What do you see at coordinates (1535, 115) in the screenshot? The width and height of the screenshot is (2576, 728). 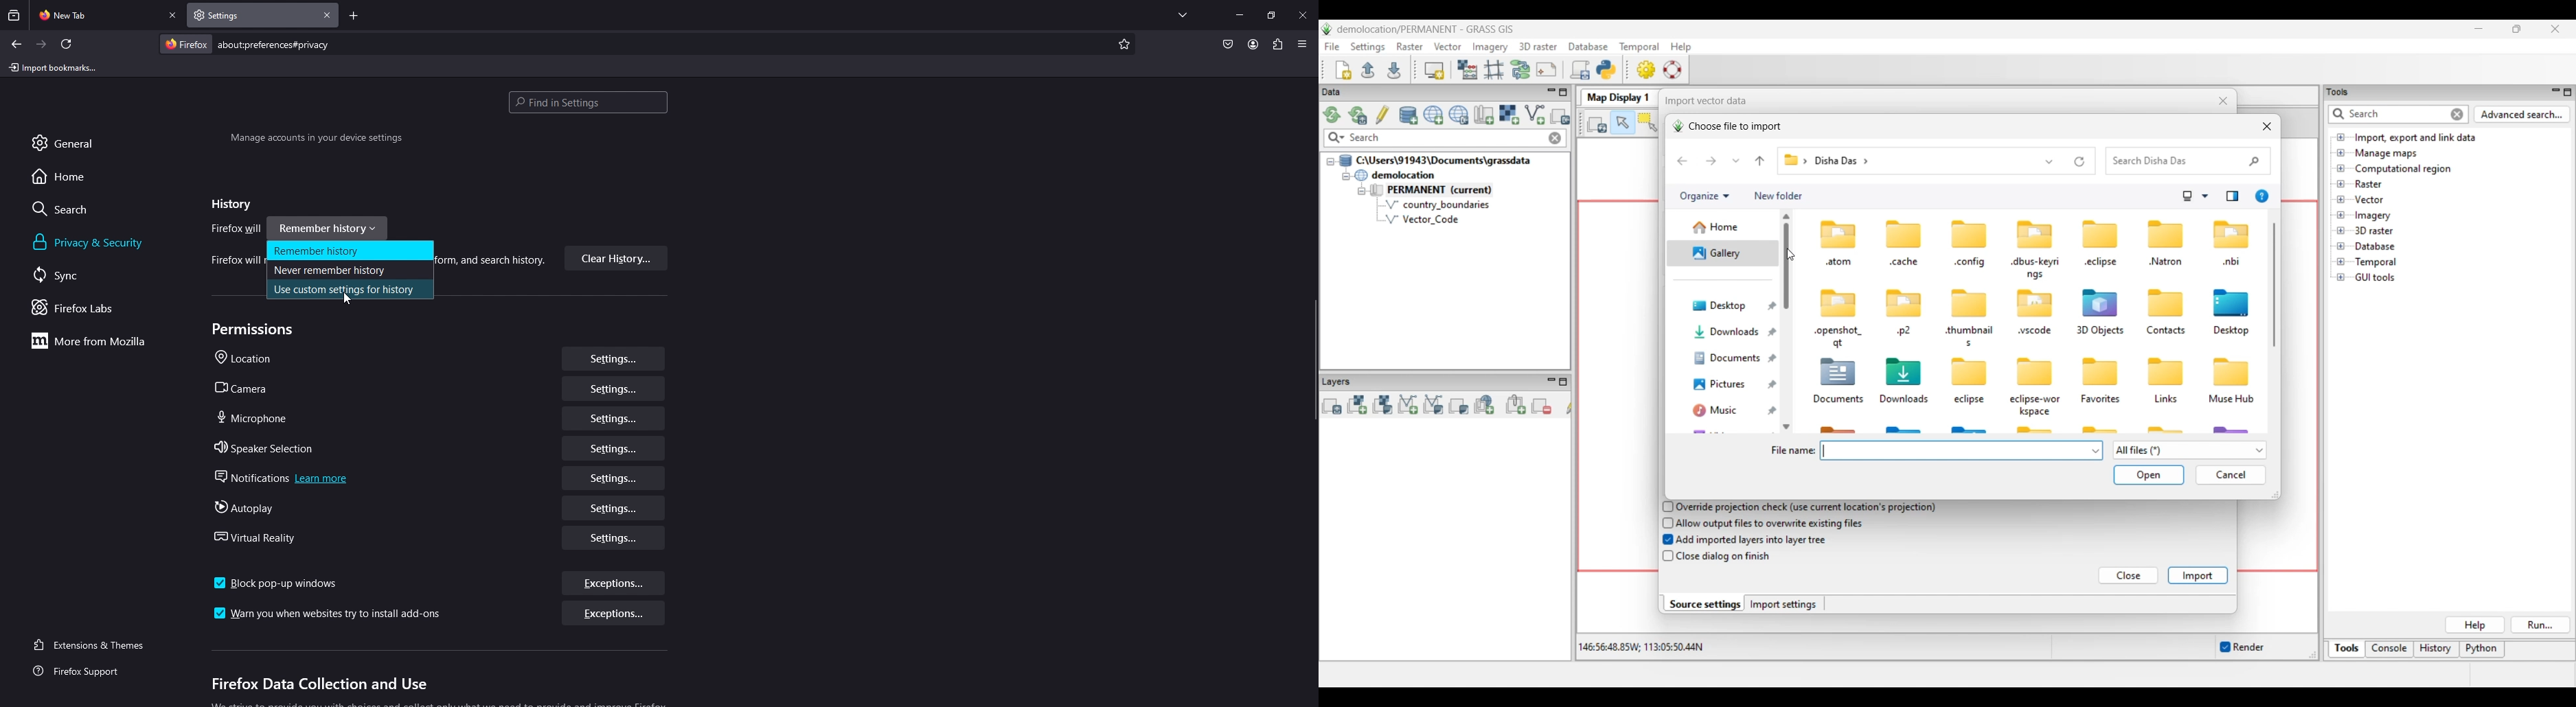 I see `Import vector data, current selection` at bounding box center [1535, 115].